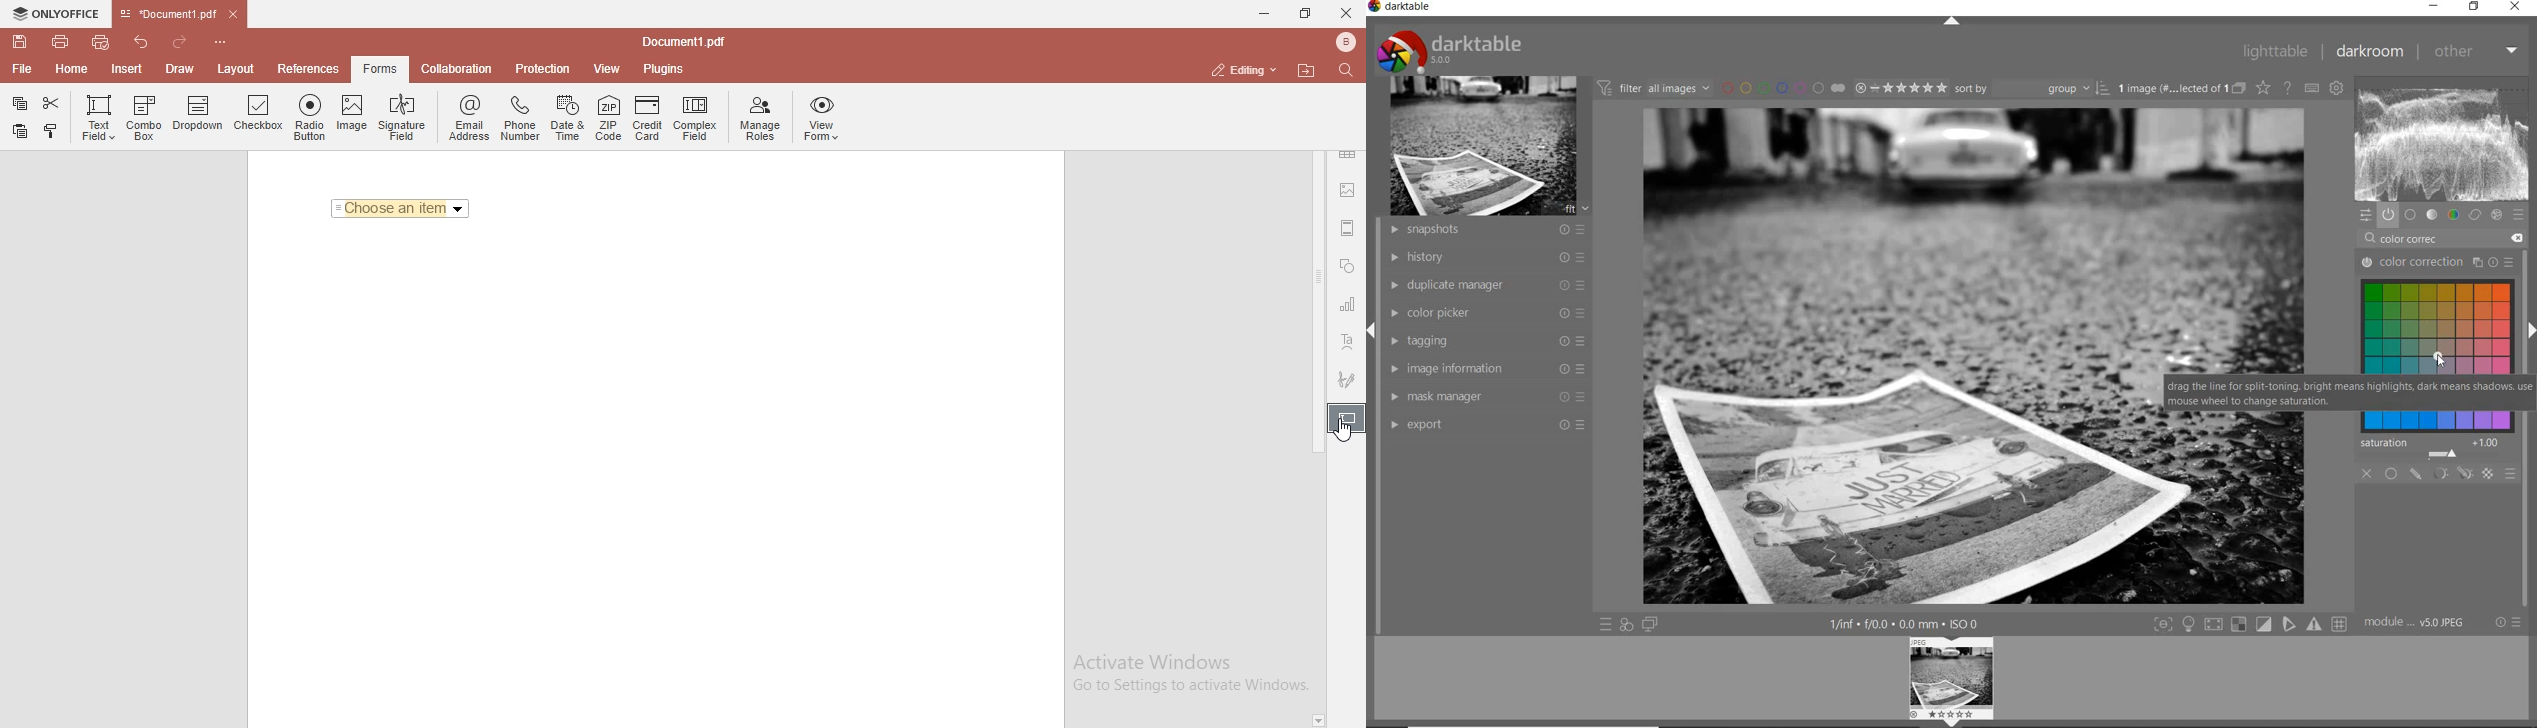 The height and width of the screenshot is (728, 2548). I want to click on model order, so click(2415, 623).